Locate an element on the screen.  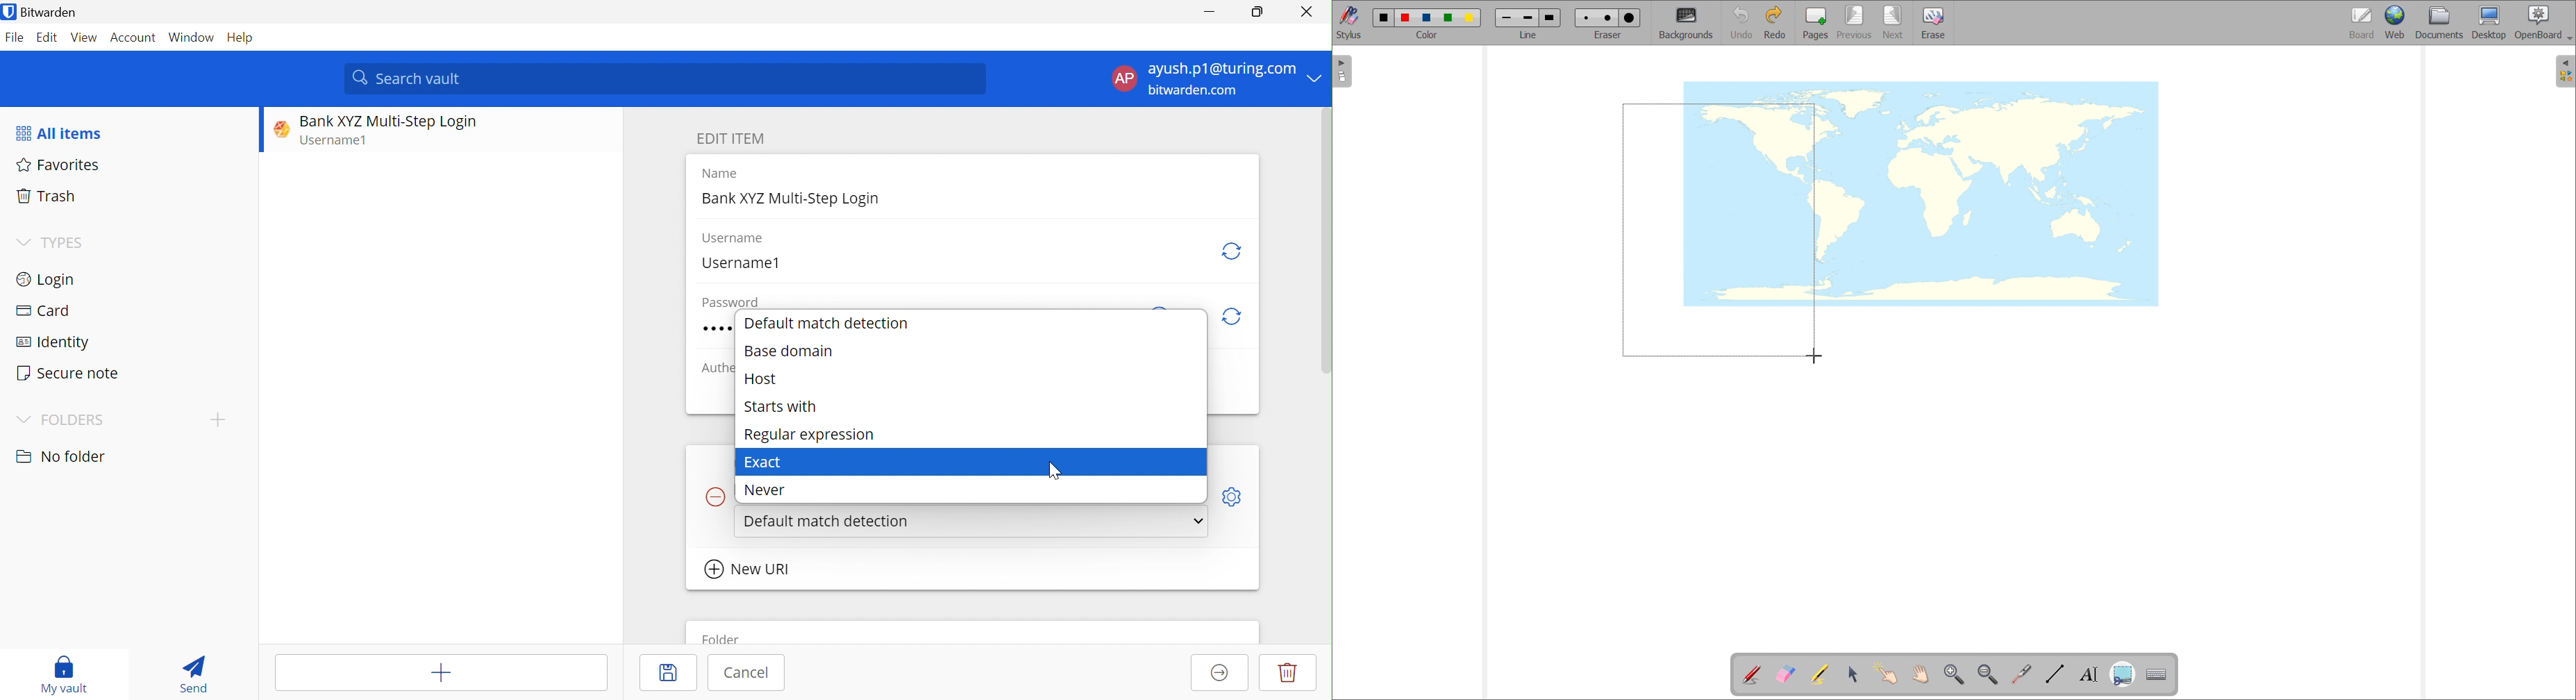
Drop Down is located at coordinates (22, 242).